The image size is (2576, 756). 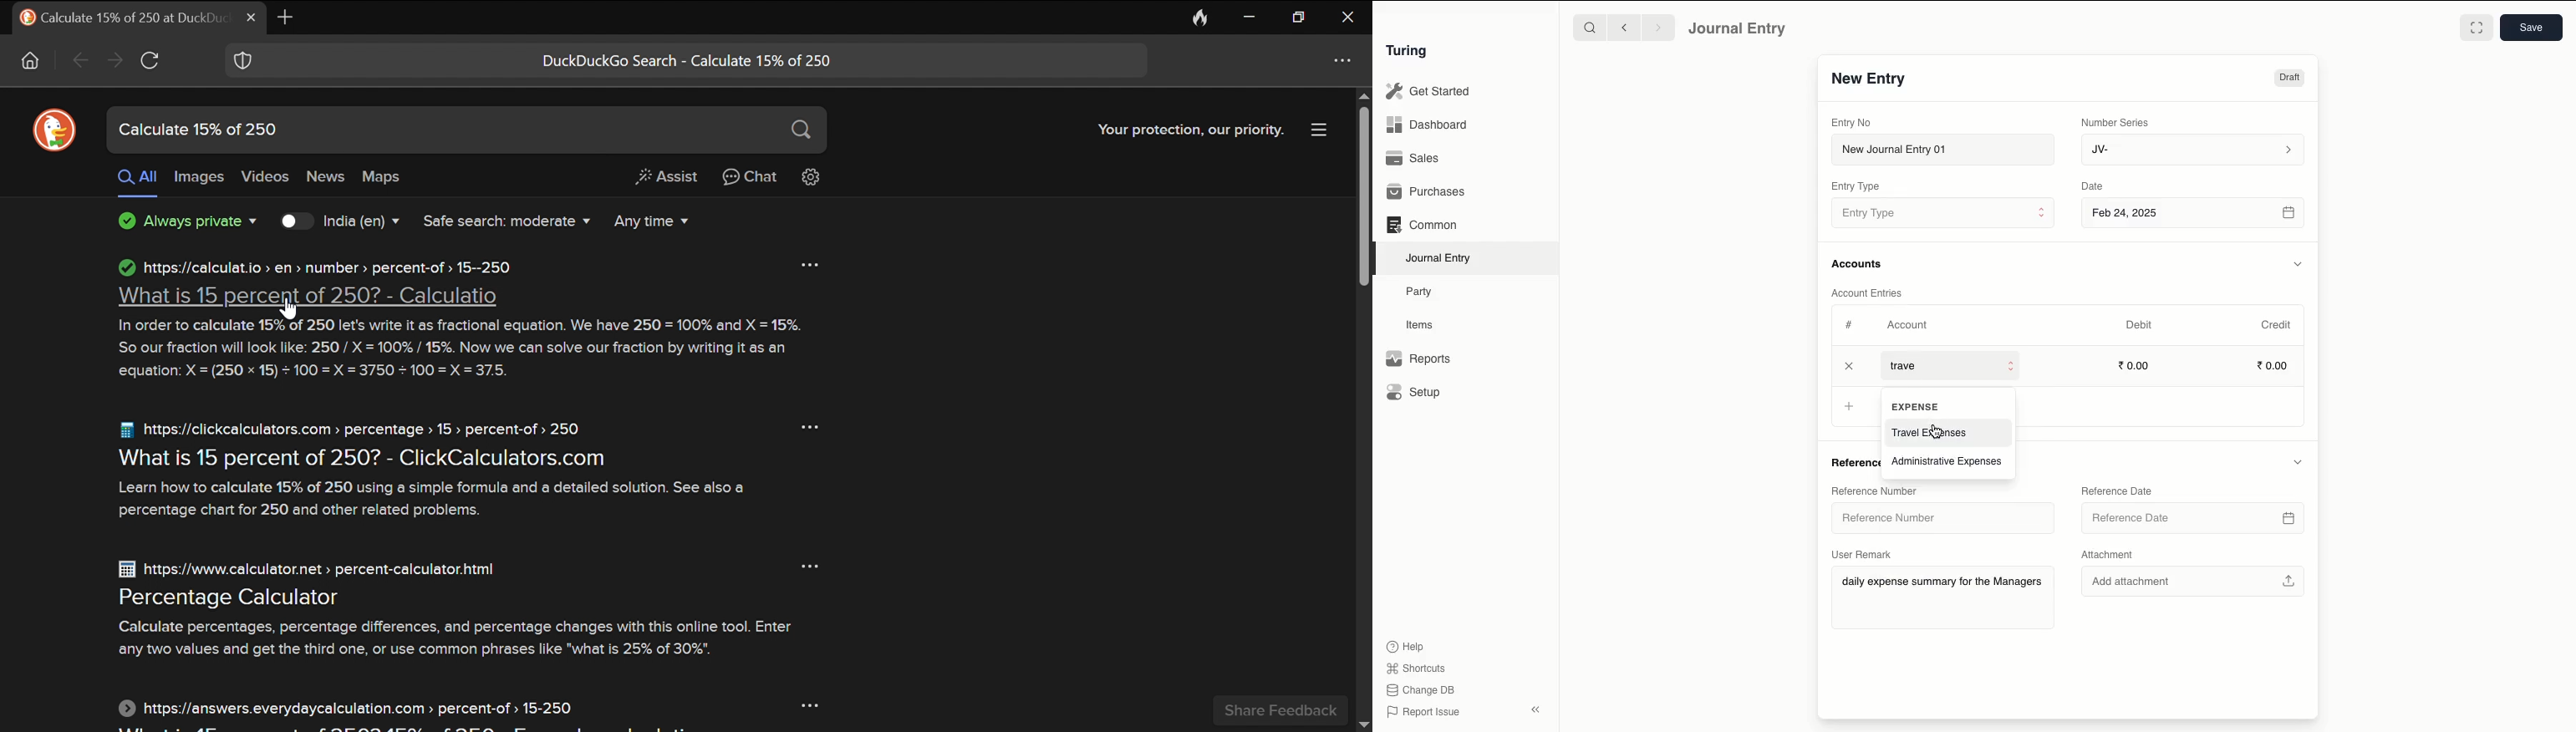 I want to click on 0.00, so click(x=2135, y=364).